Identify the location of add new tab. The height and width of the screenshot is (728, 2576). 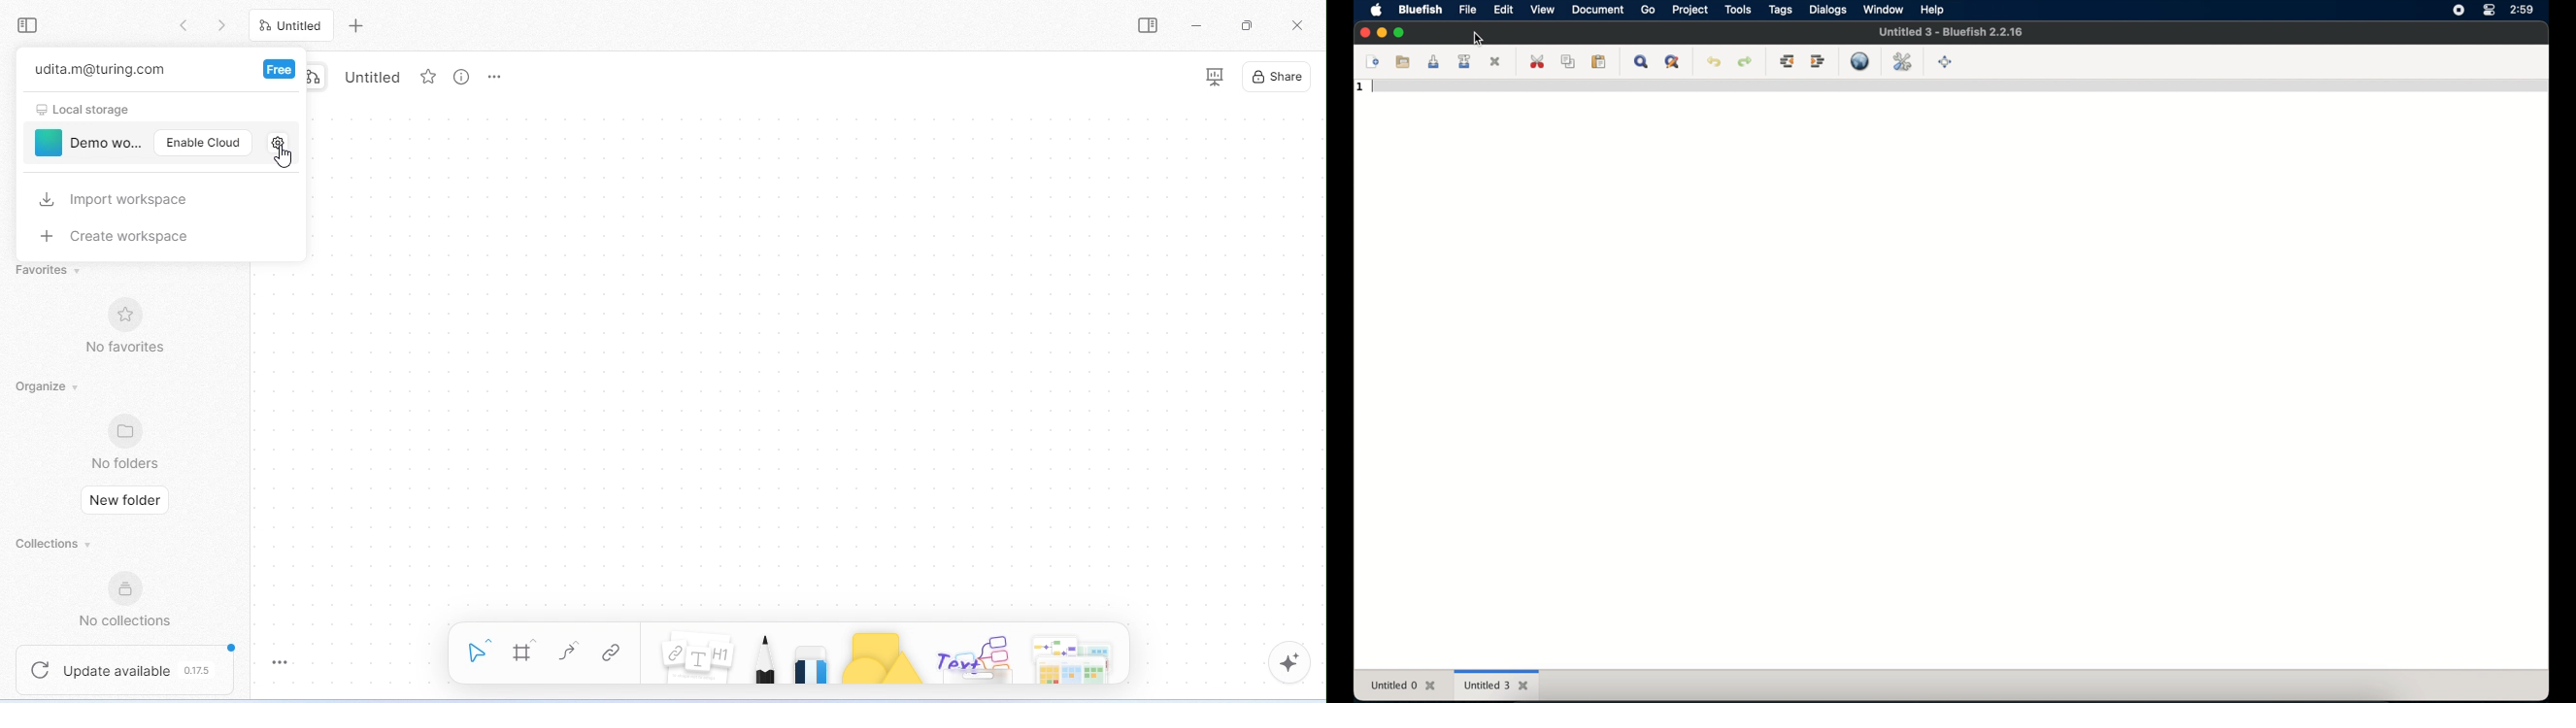
(358, 26).